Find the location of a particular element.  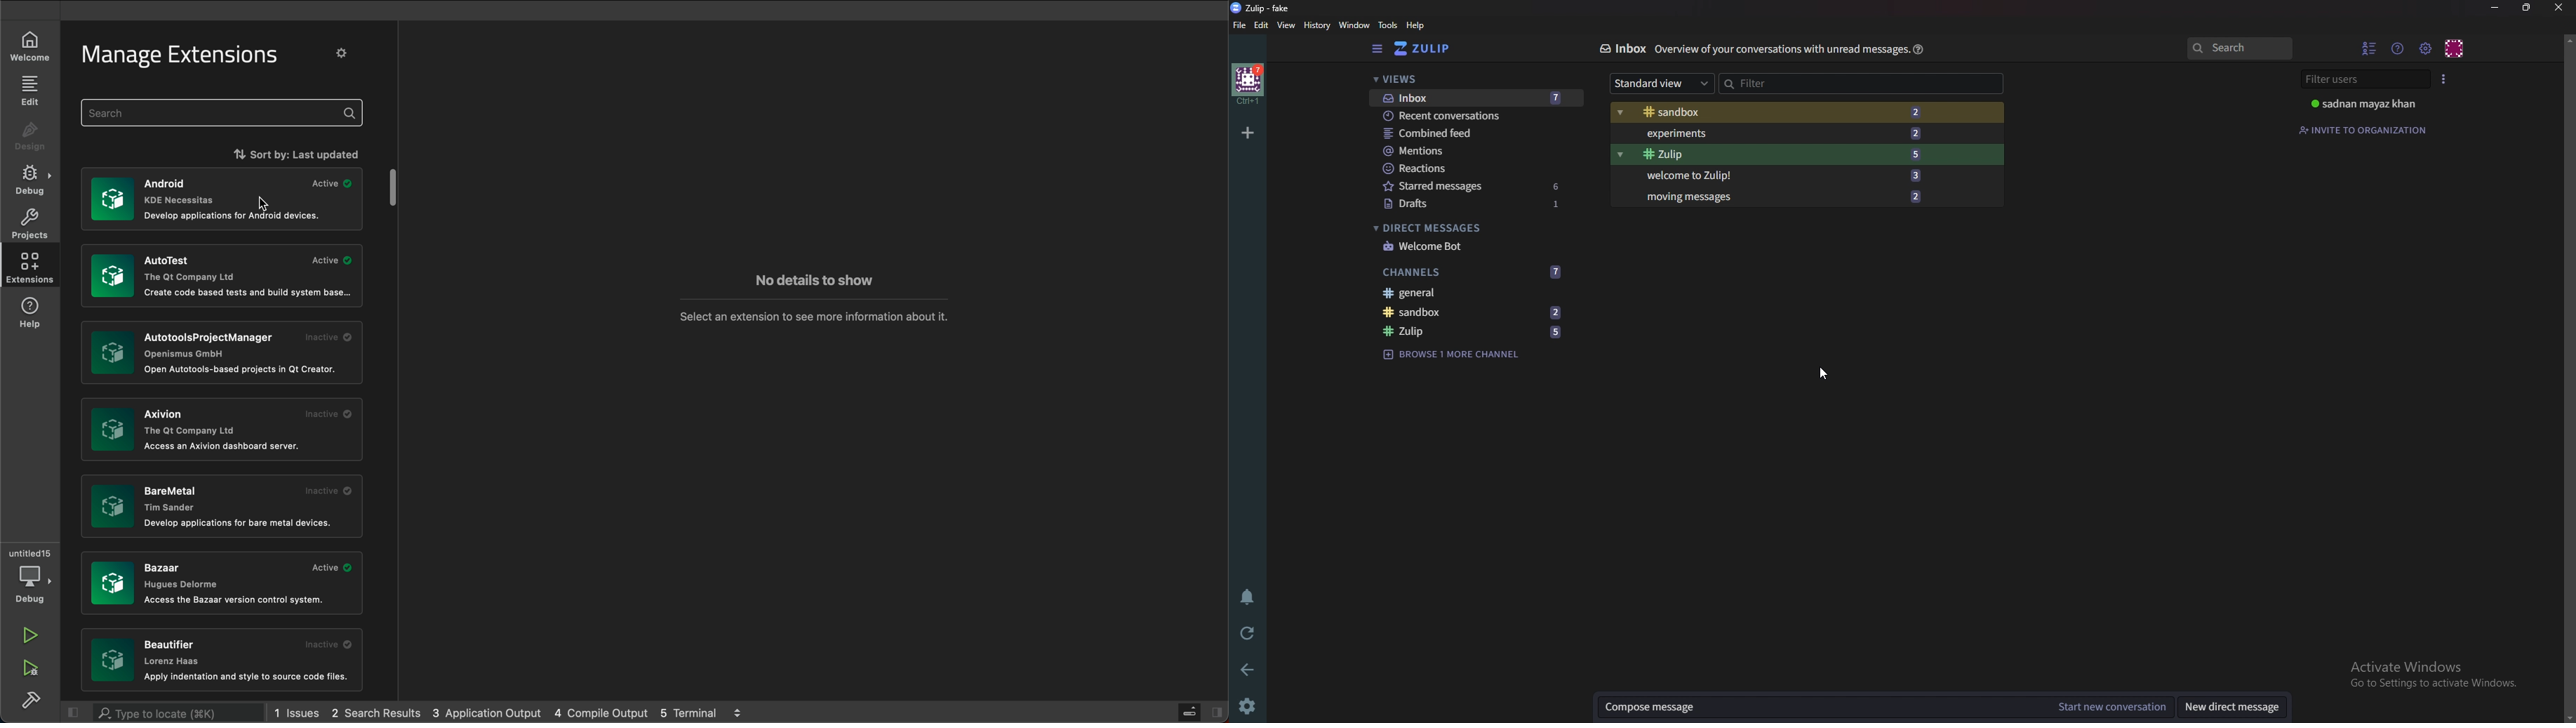

starred messages is located at coordinates (1445, 187).